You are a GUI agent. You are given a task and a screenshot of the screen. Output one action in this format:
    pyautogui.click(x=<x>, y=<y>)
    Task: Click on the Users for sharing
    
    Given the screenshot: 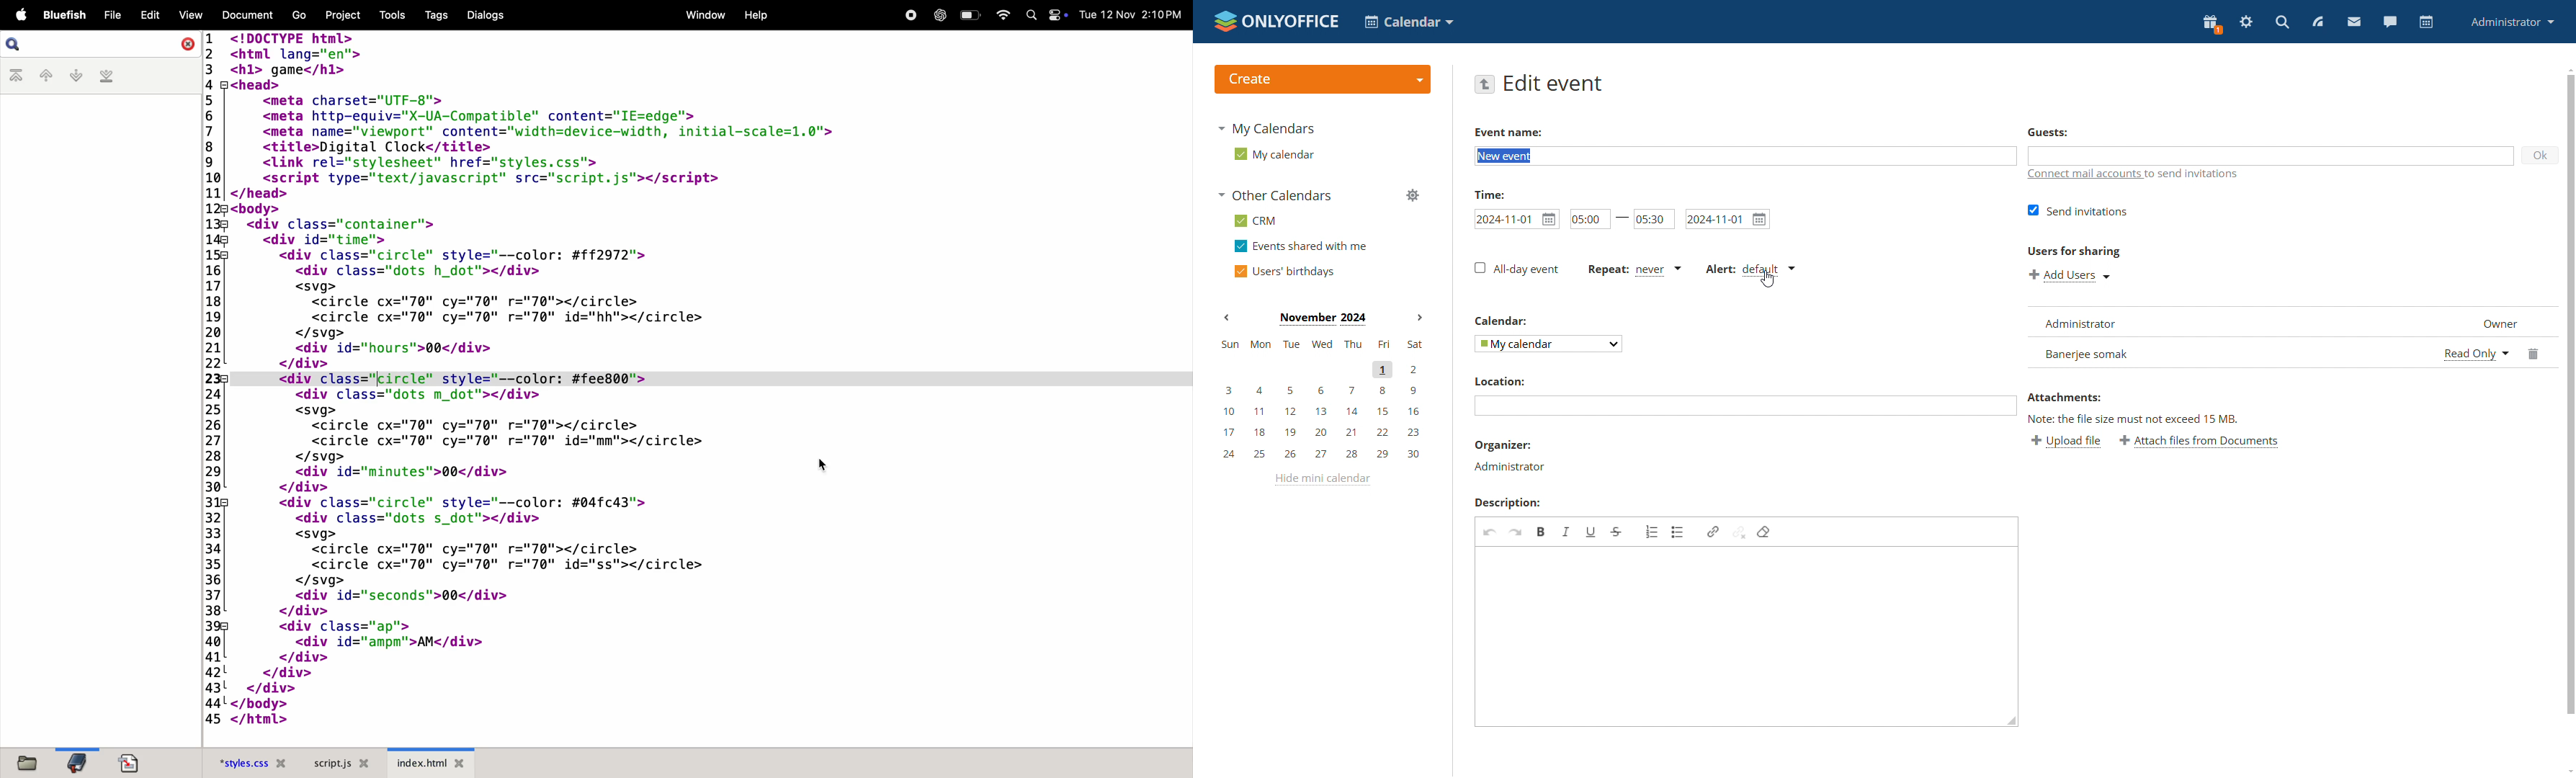 What is the action you would take?
    pyautogui.click(x=2076, y=251)
    